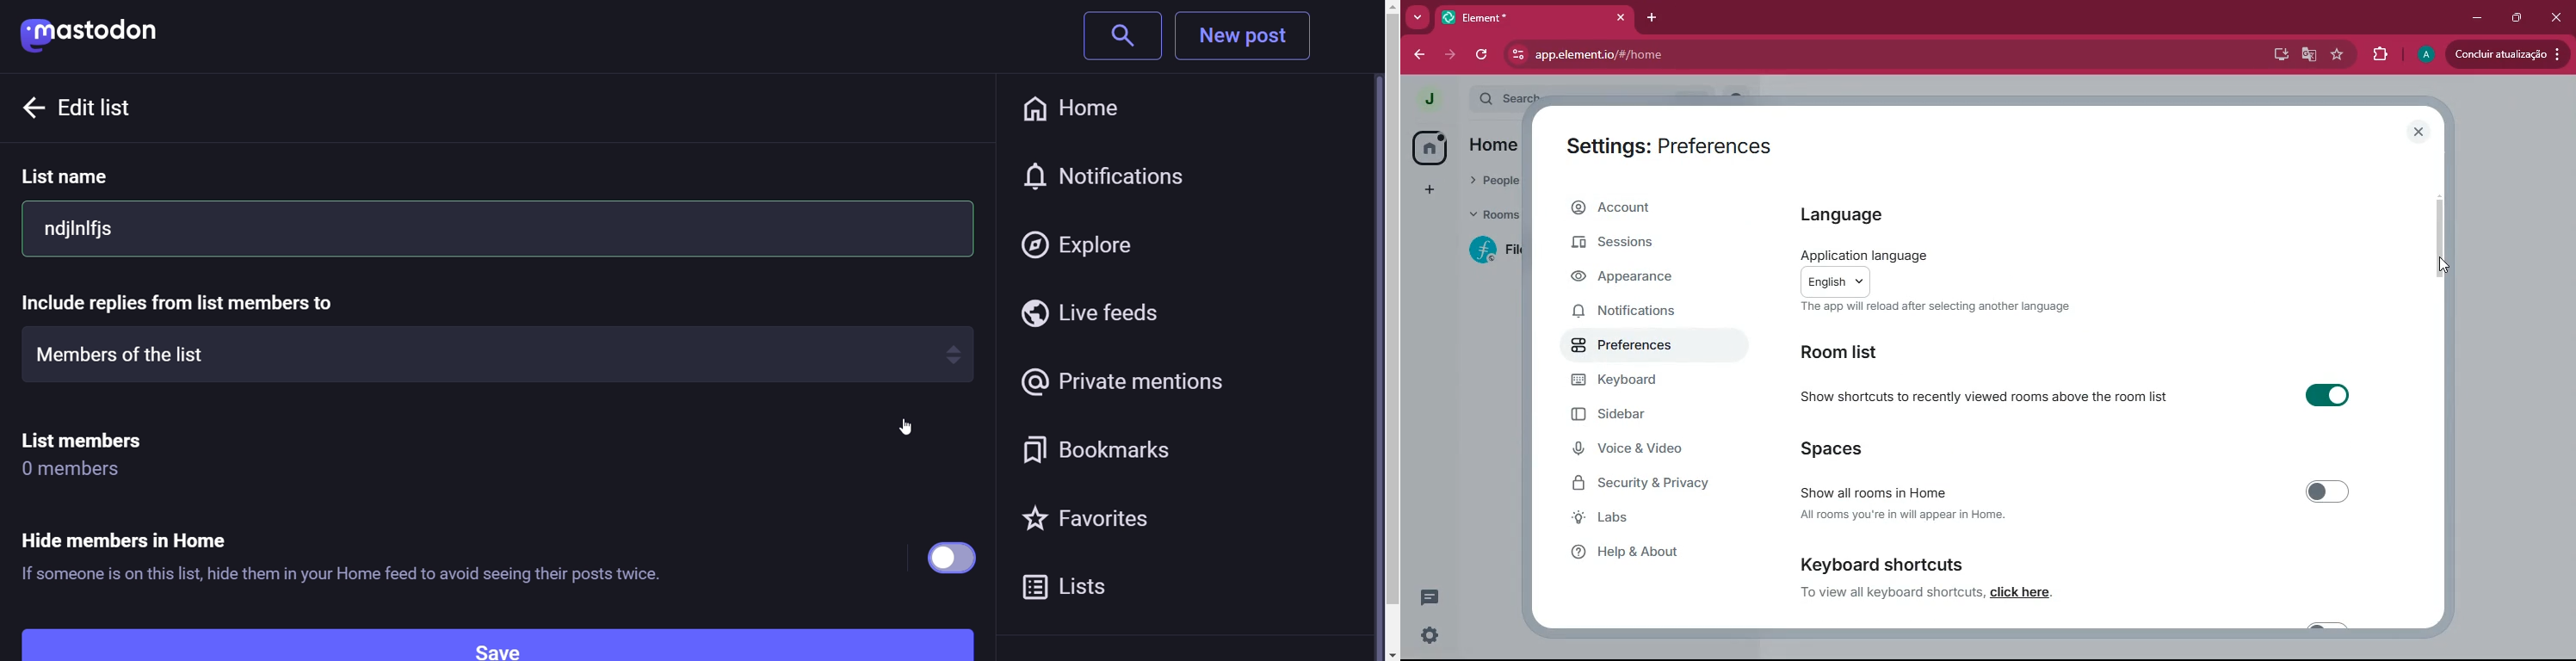 This screenshot has width=2576, height=672. I want to click on The app will reload after selecting another language, so click(1938, 307).